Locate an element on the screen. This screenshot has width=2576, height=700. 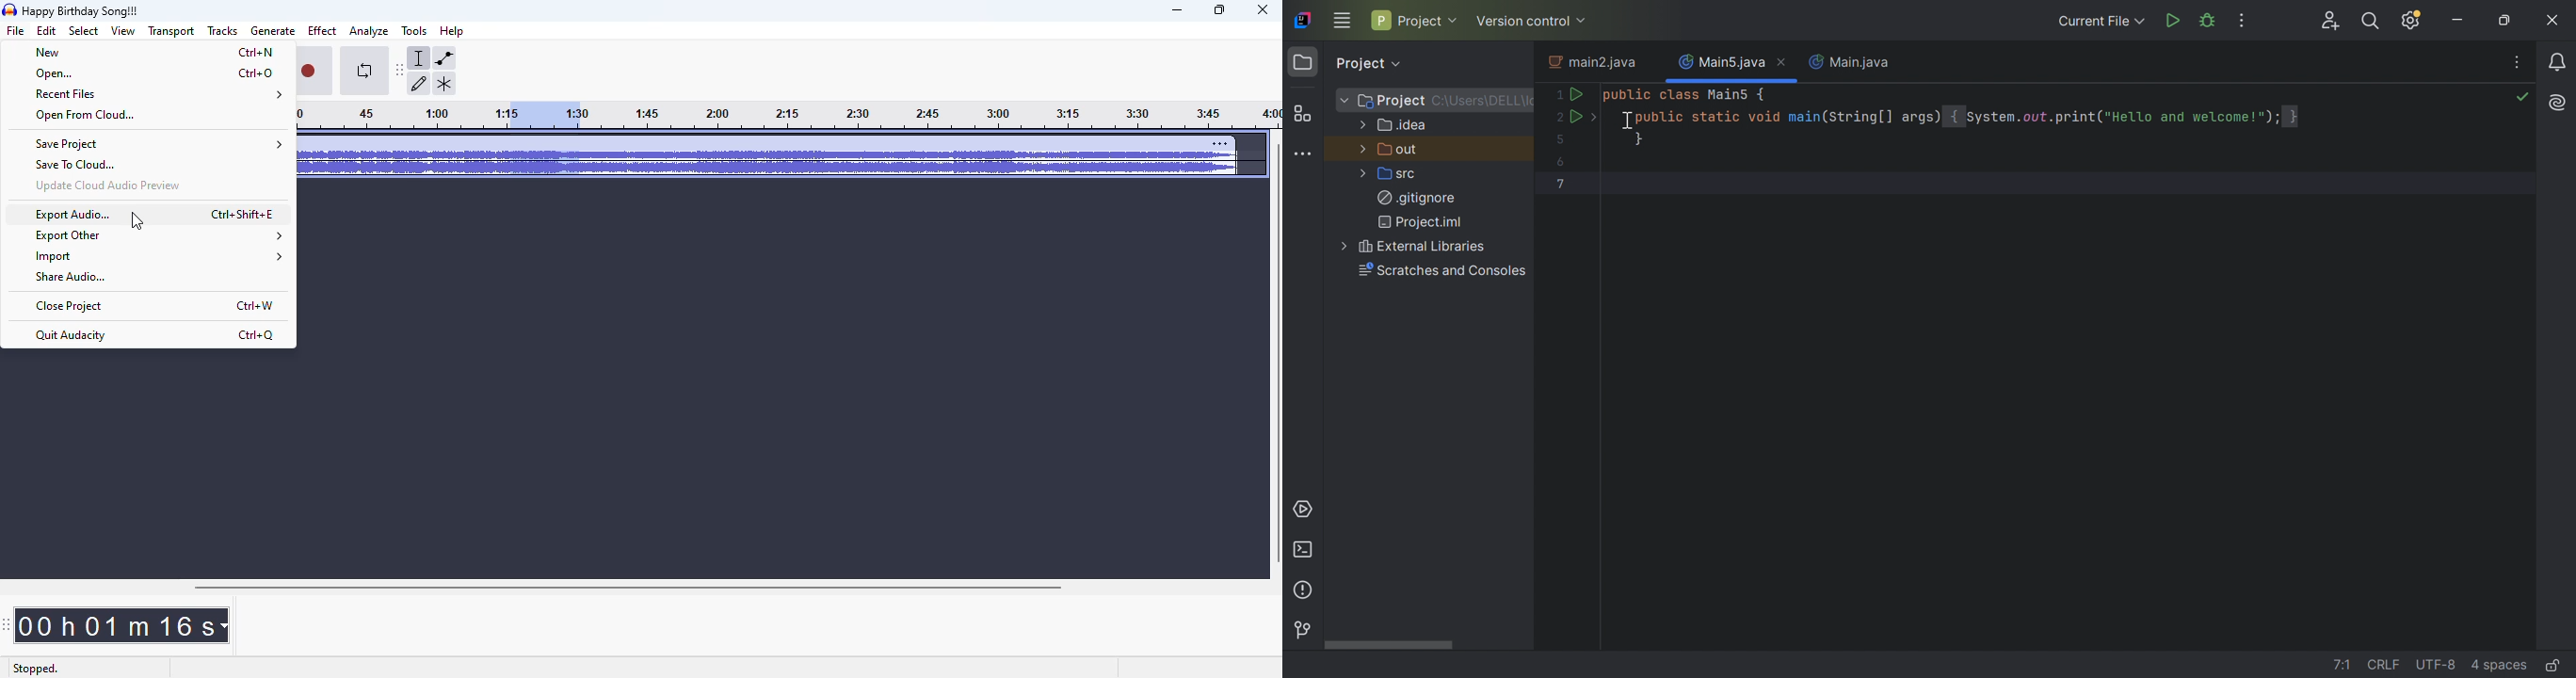
horizontal scroll bar is located at coordinates (630, 588).